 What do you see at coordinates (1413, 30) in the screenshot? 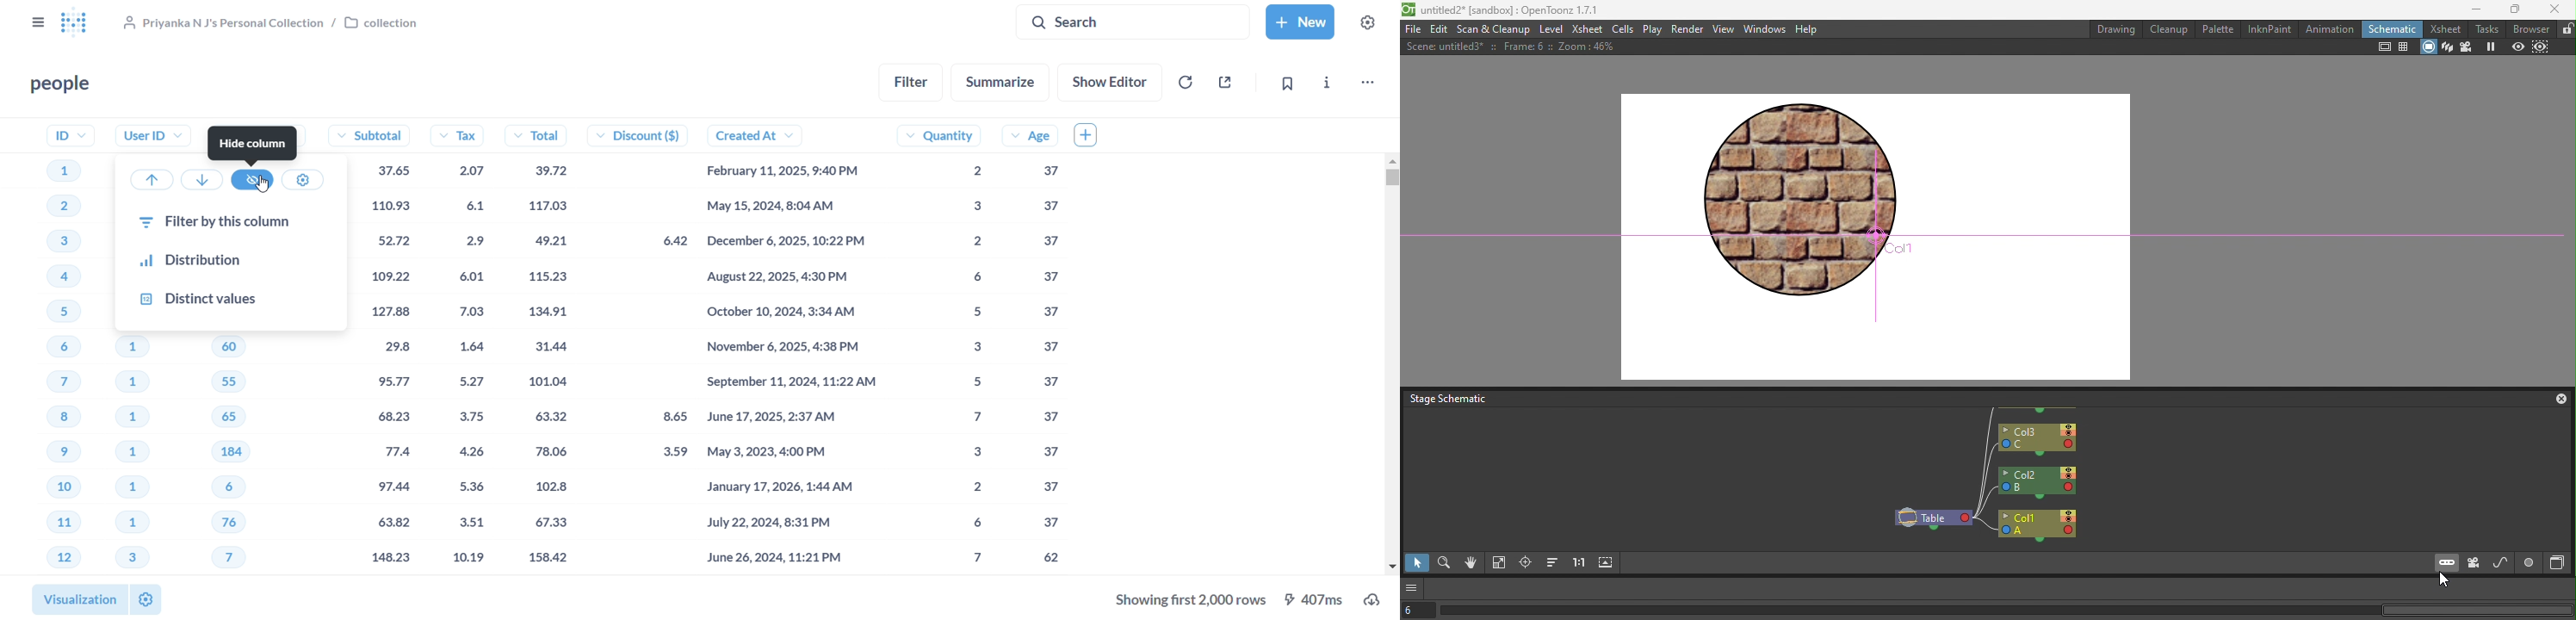
I see `File` at bounding box center [1413, 30].